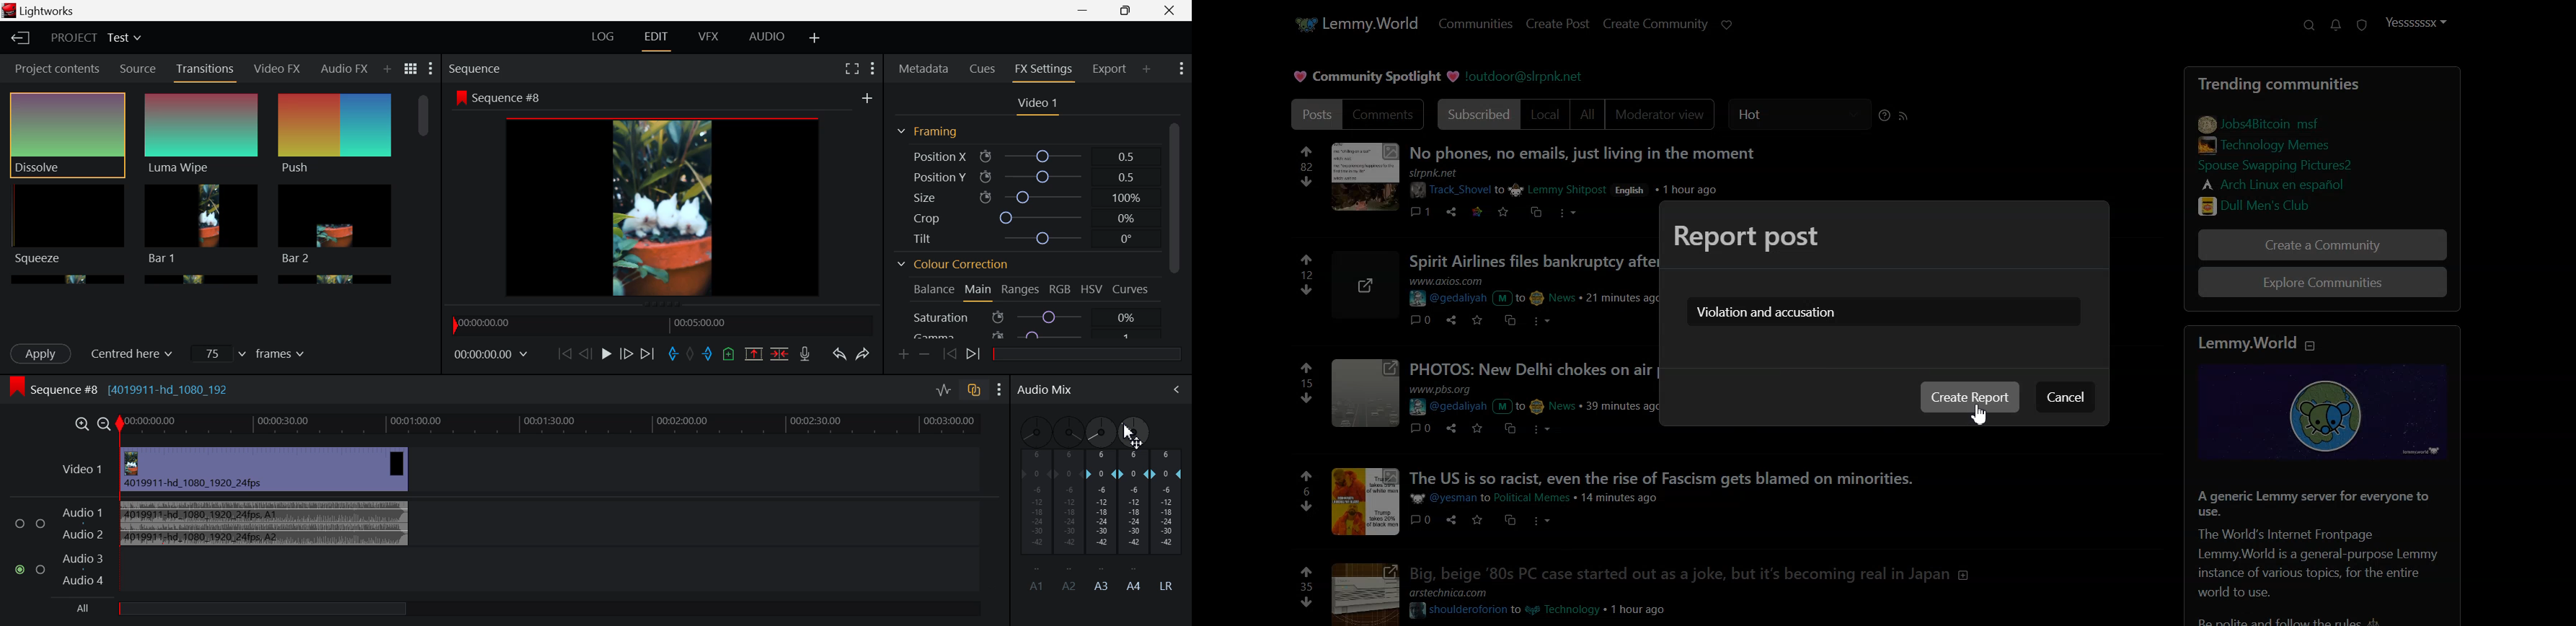 The image size is (2576, 644). What do you see at coordinates (872, 68) in the screenshot?
I see `Show Settings` at bounding box center [872, 68].